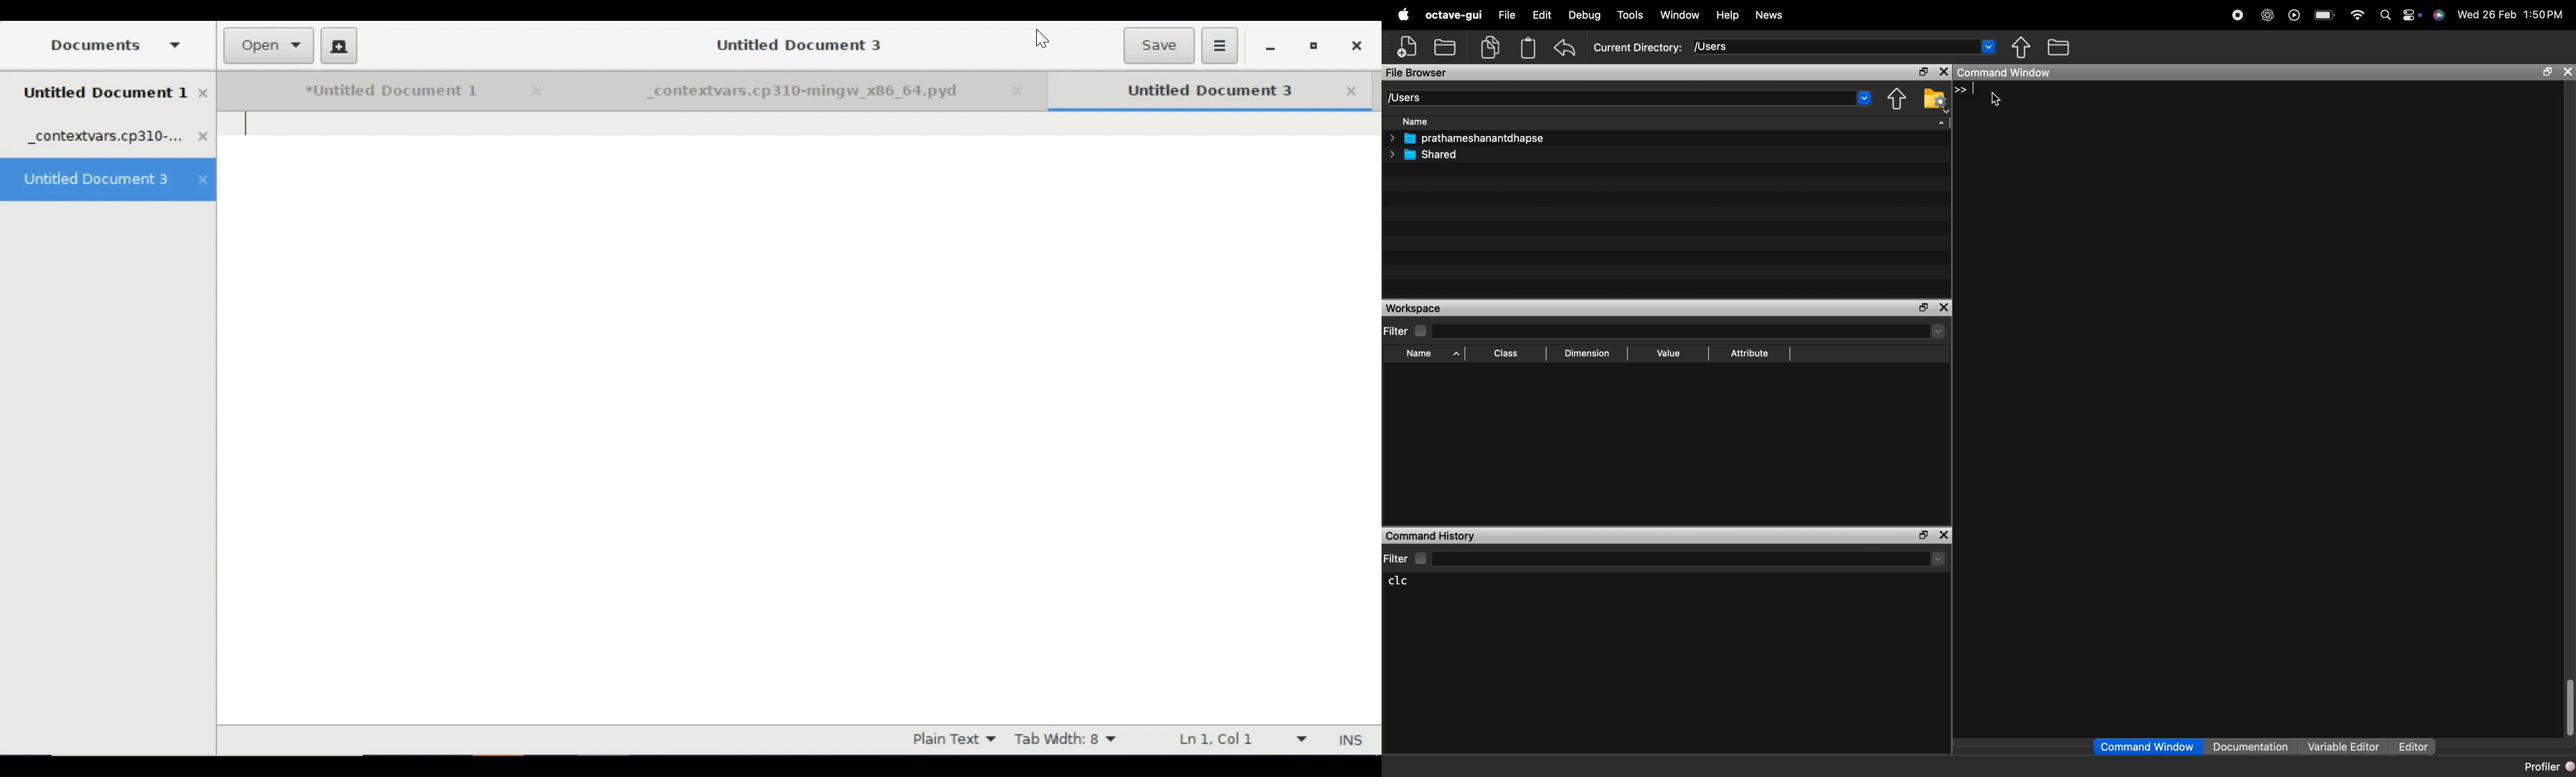 The image size is (2576, 784). Describe the element at coordinates (2324, 13) in the screenshot. I see `battery` at that location.